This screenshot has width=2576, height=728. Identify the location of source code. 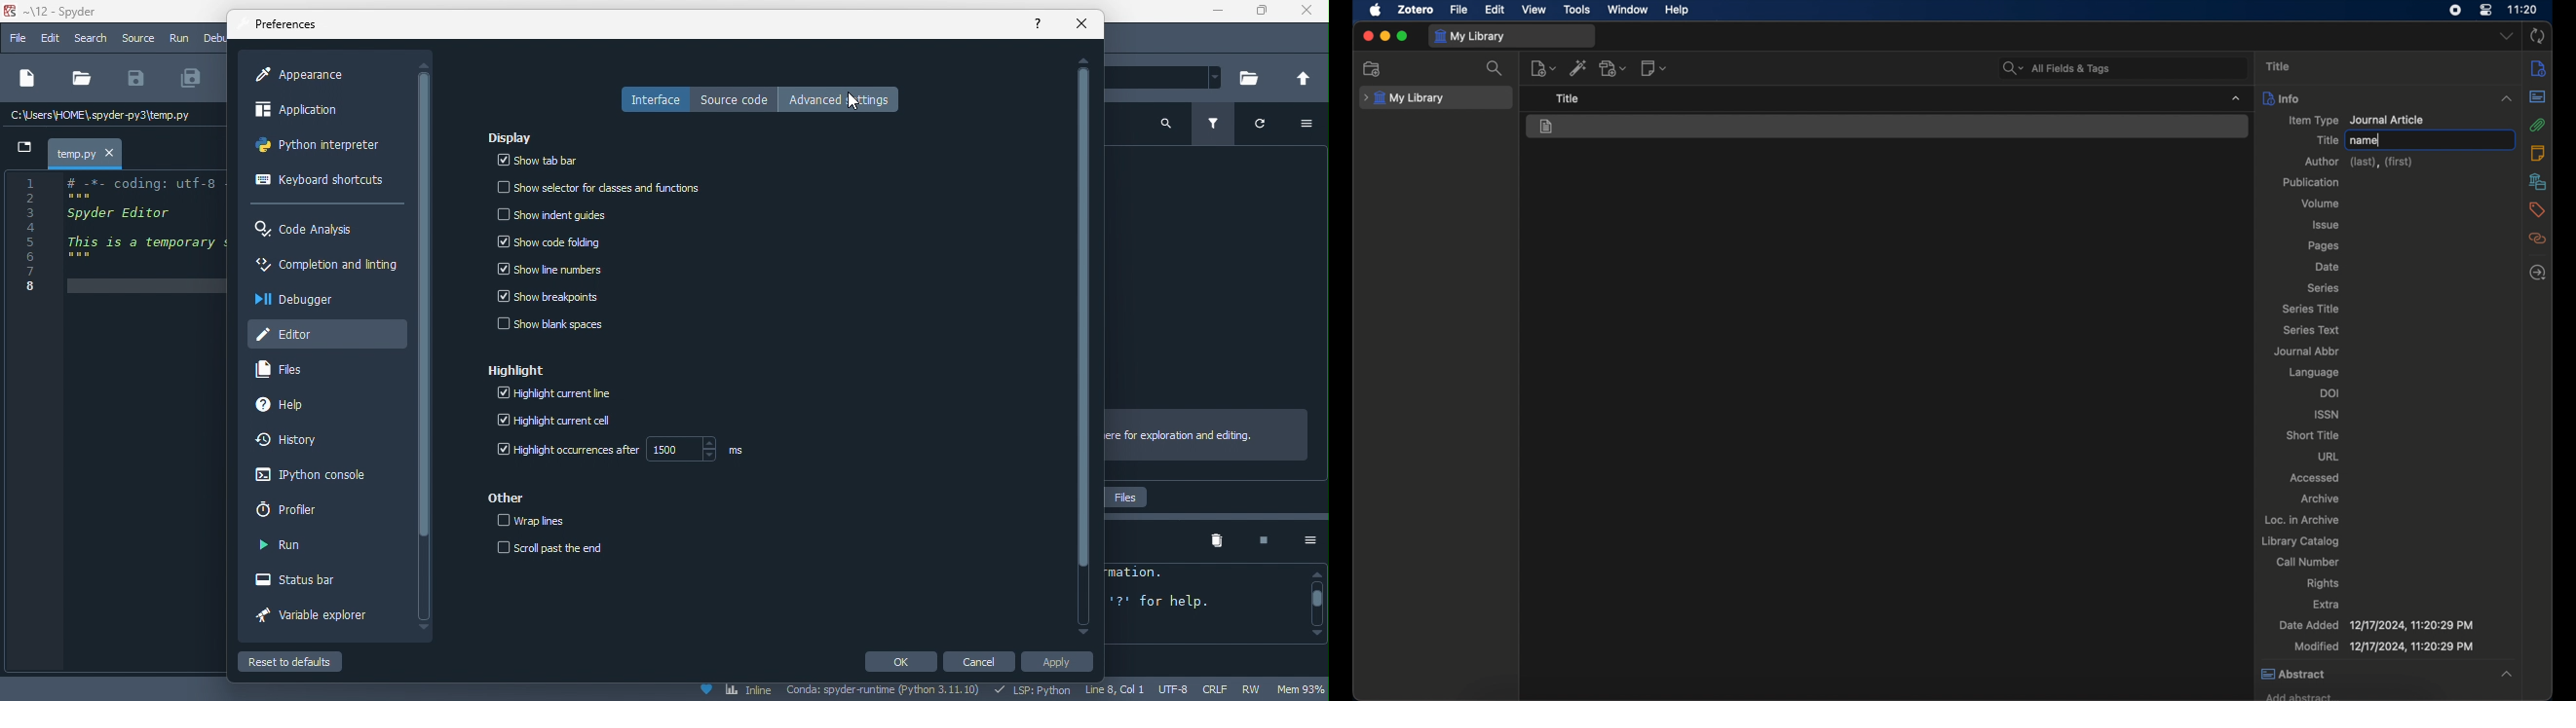
(735, 99).